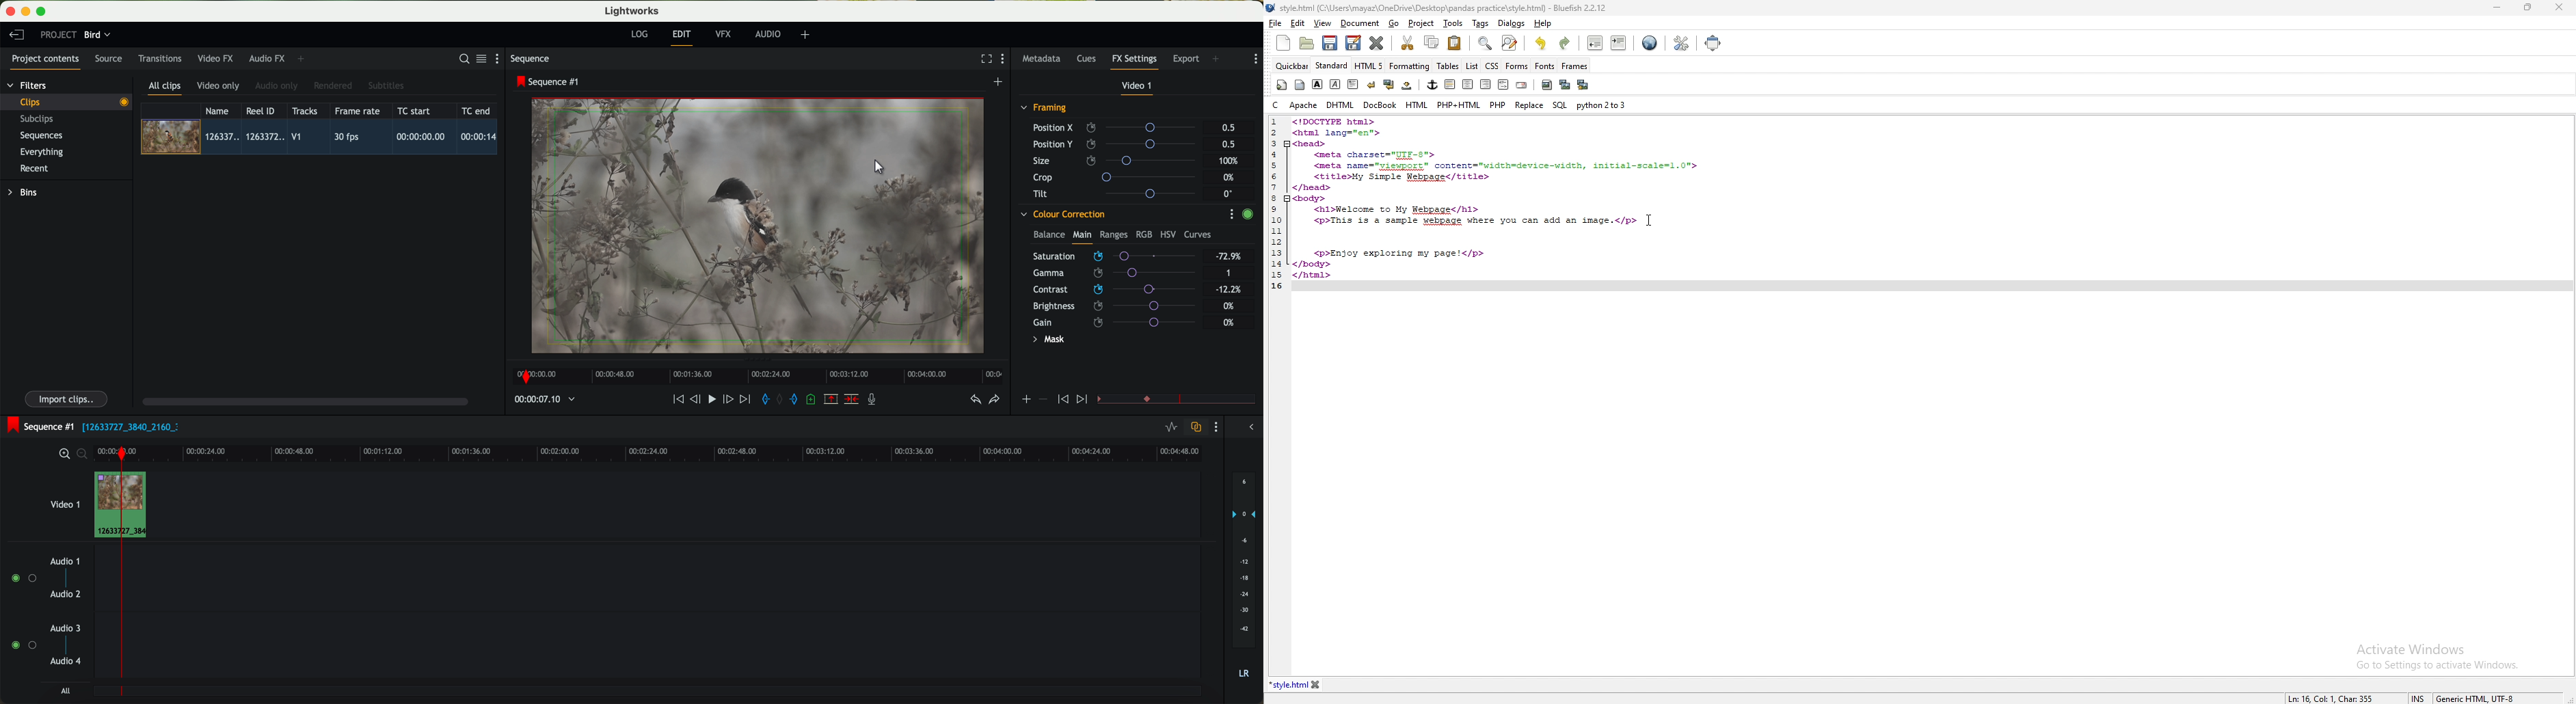 This screenshot has width=2576, height=728. What do you see at coordinates (2527, 8) in the screenshot?
I see `resize` at bounding box center [2527, 8].